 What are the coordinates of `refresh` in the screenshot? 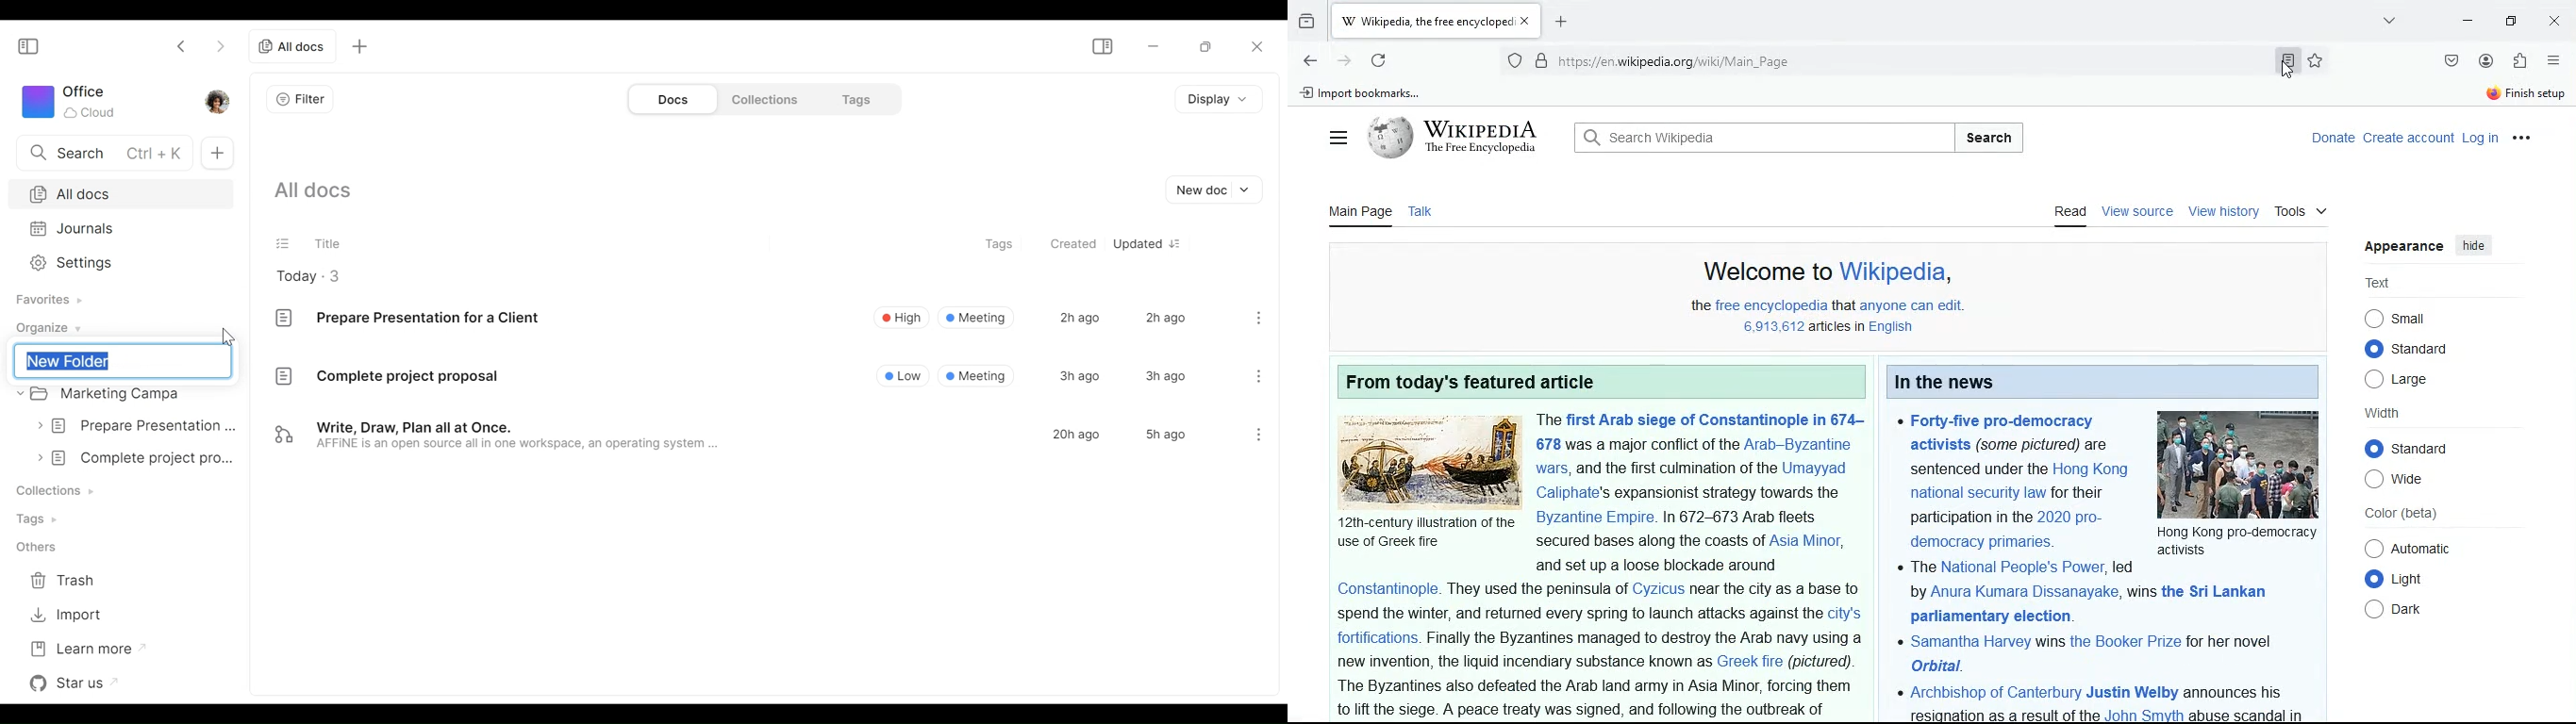 It's located at (1378, 62).